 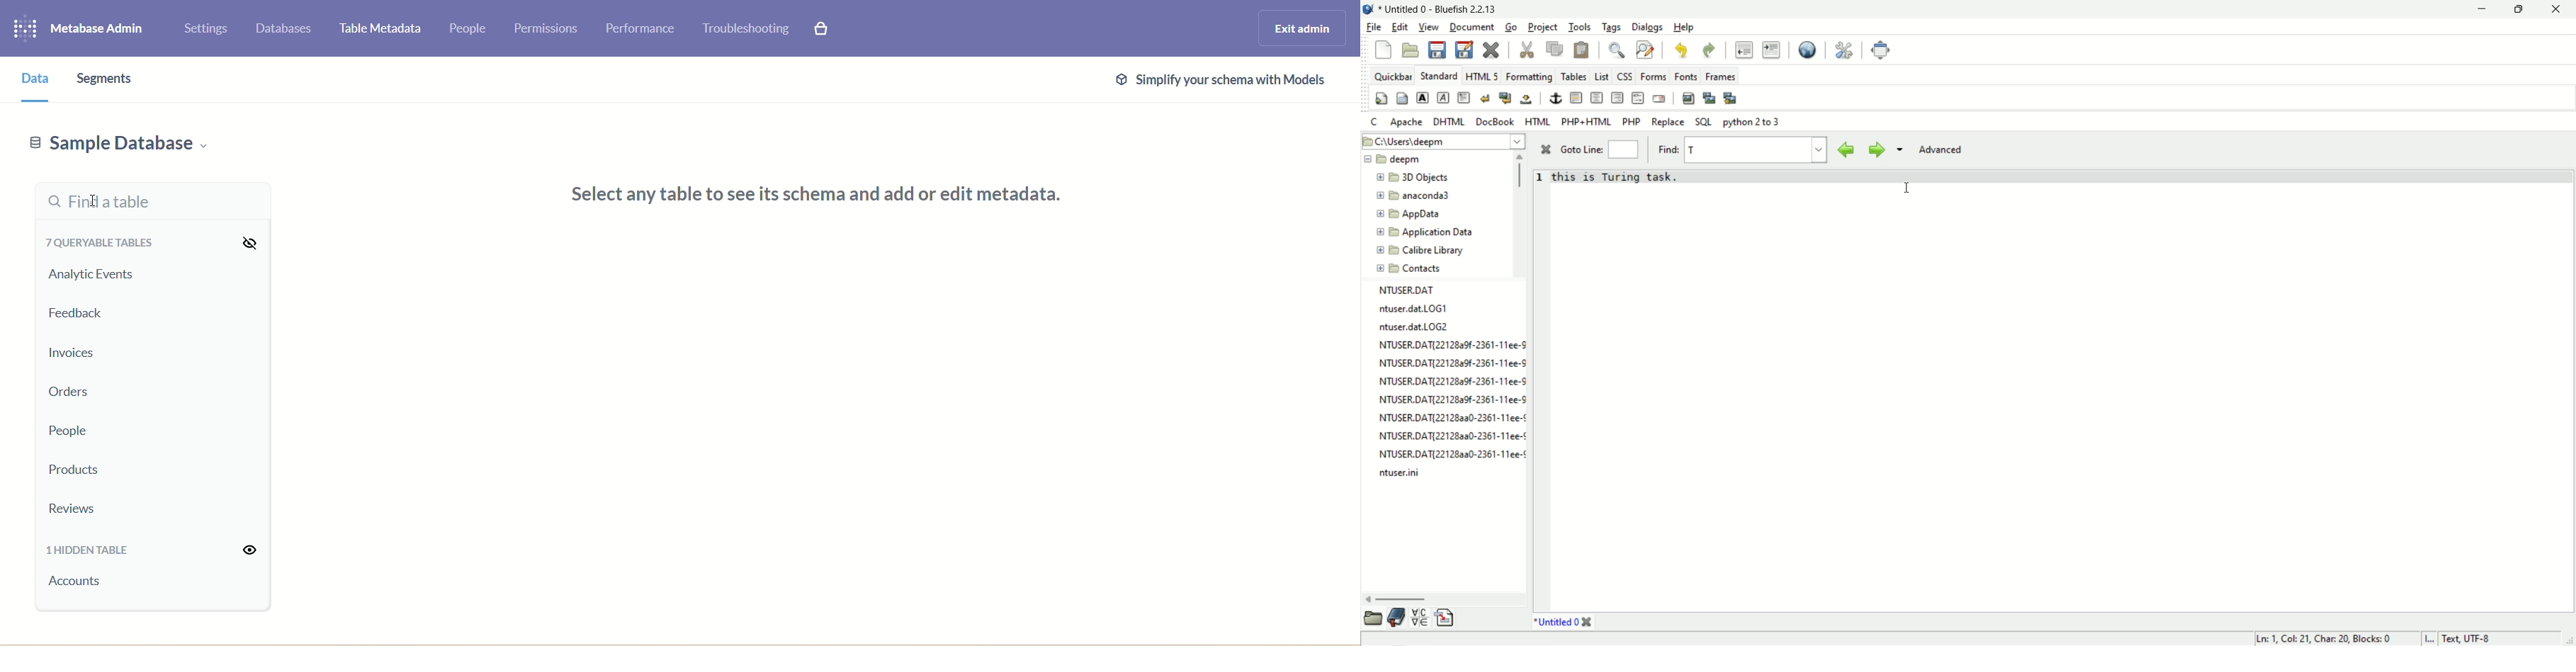 I want to click on preferences, so click(x=1844, y=50).